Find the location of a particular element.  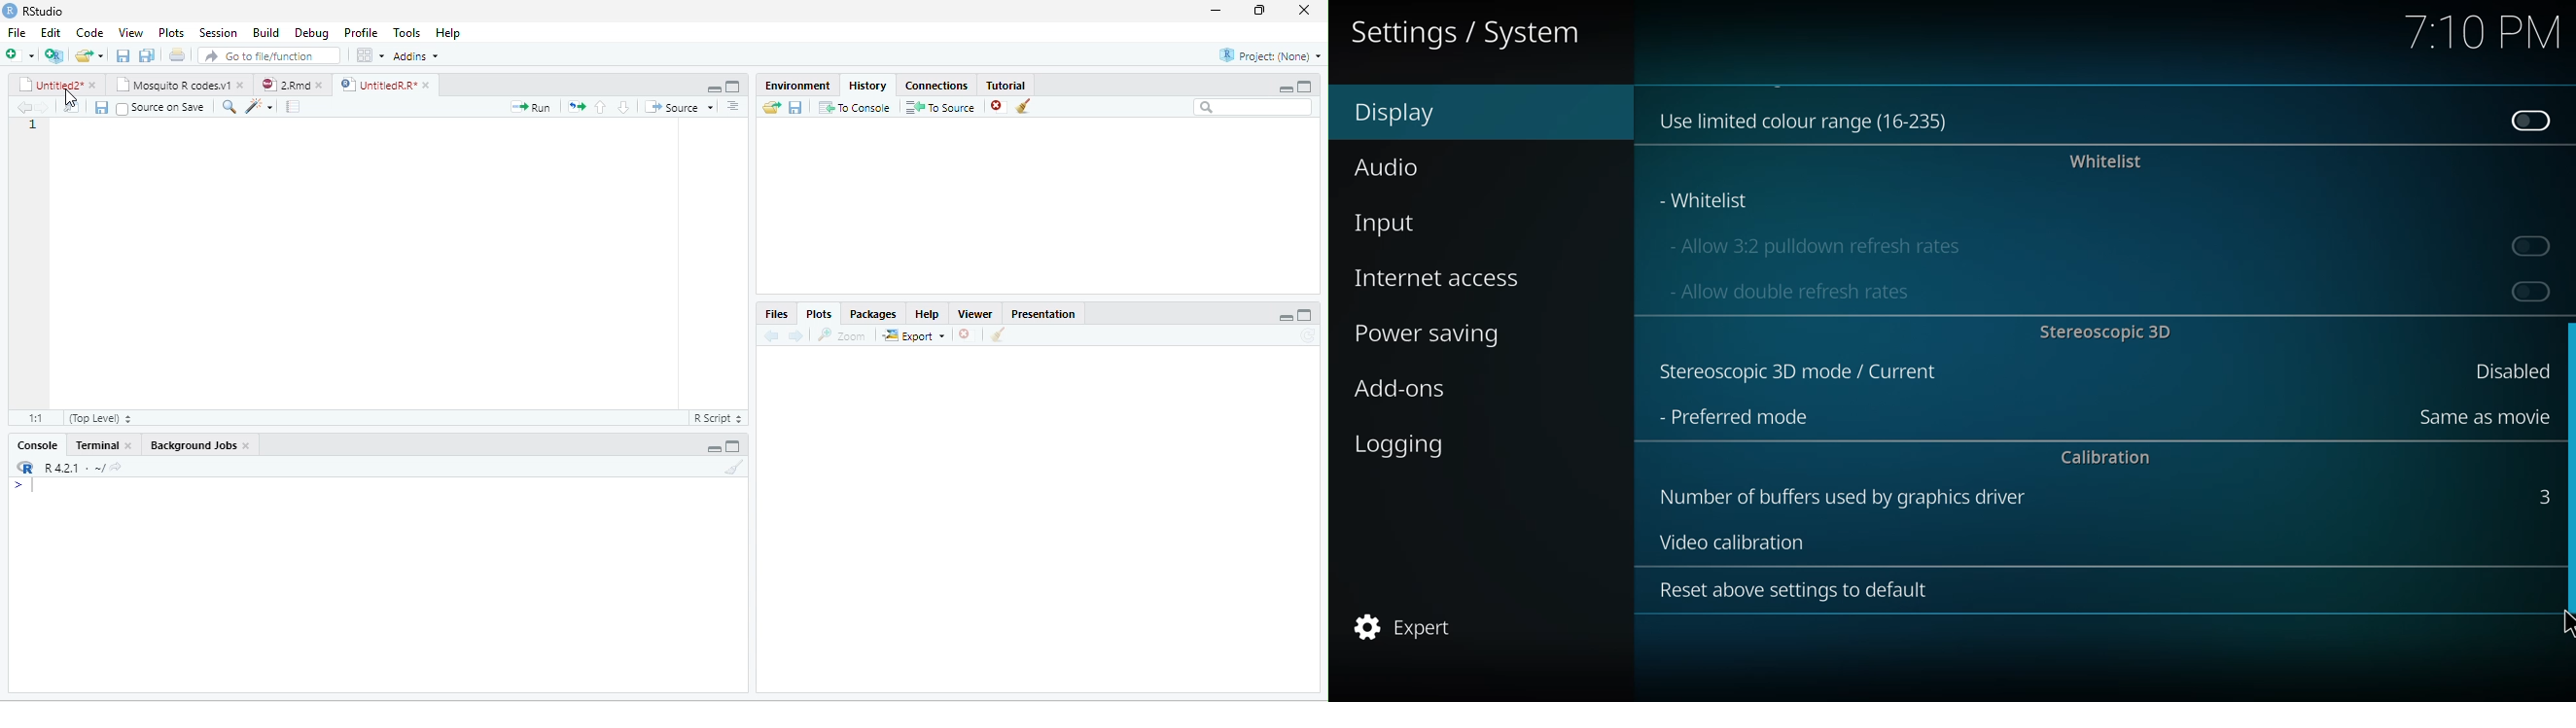

save is located at coordinates (794, 107).